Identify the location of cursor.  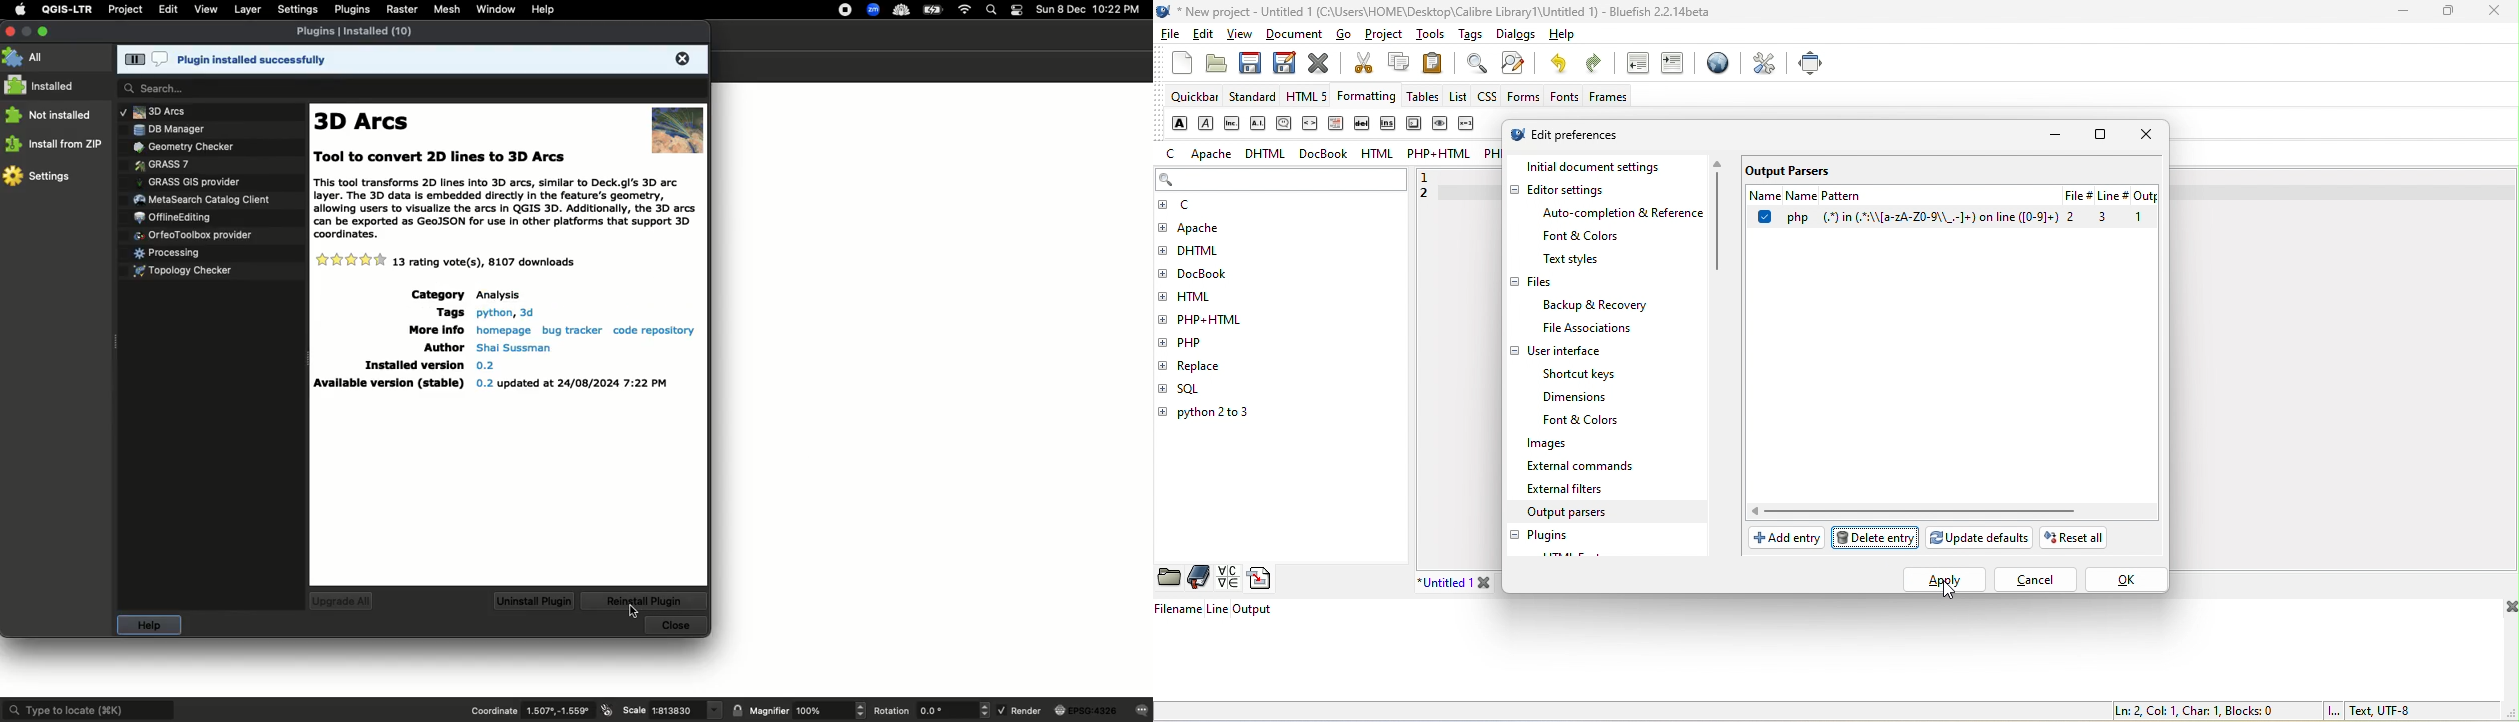
(635, 613).